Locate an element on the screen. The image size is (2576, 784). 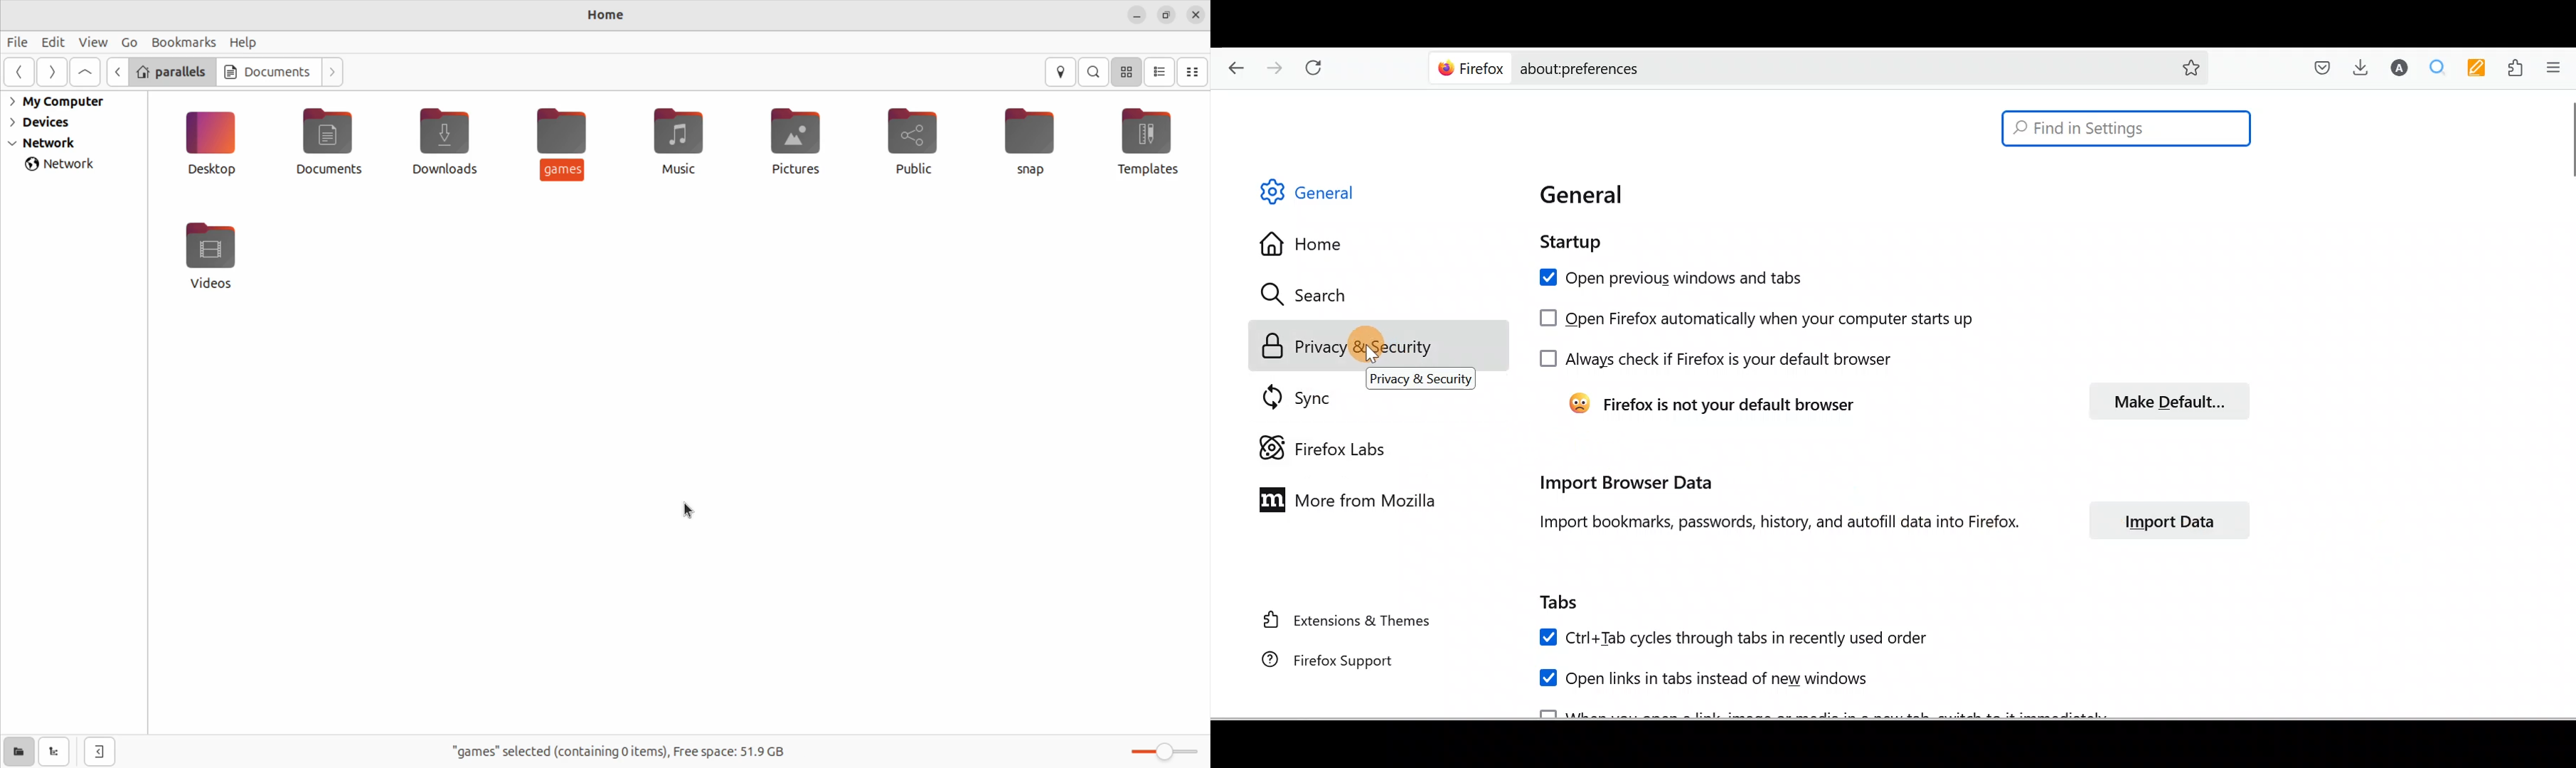
cursor is located at coordinates (1371, 356).